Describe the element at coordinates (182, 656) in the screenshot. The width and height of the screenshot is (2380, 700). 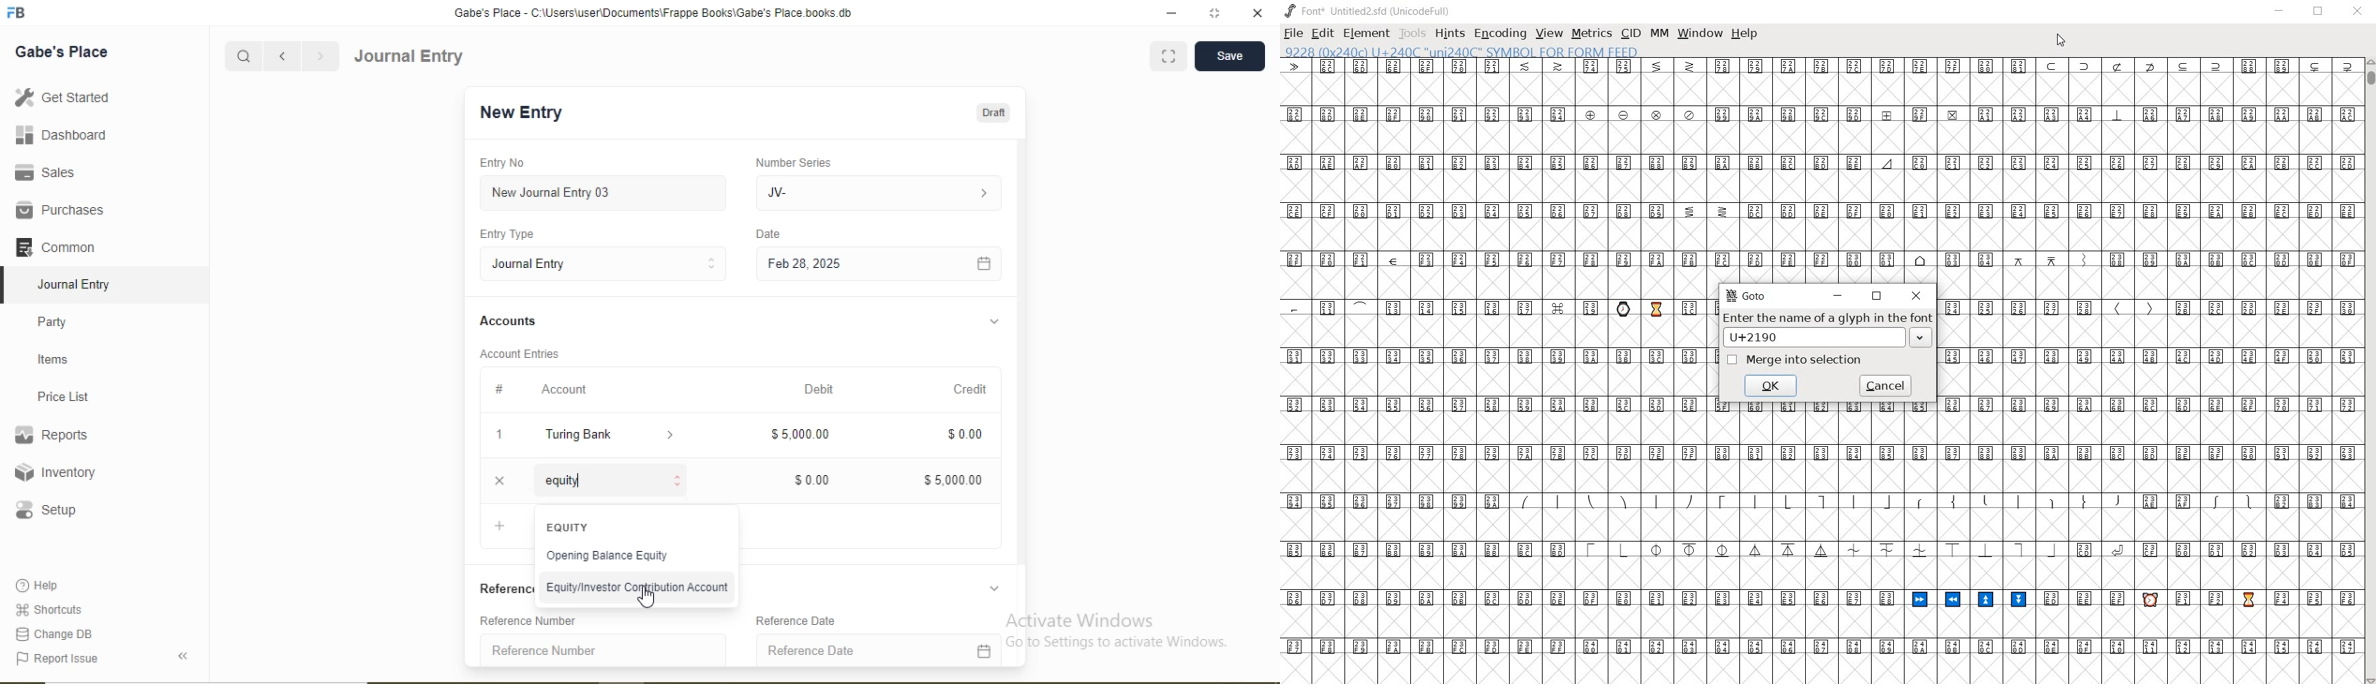
I see `Back` at that location.